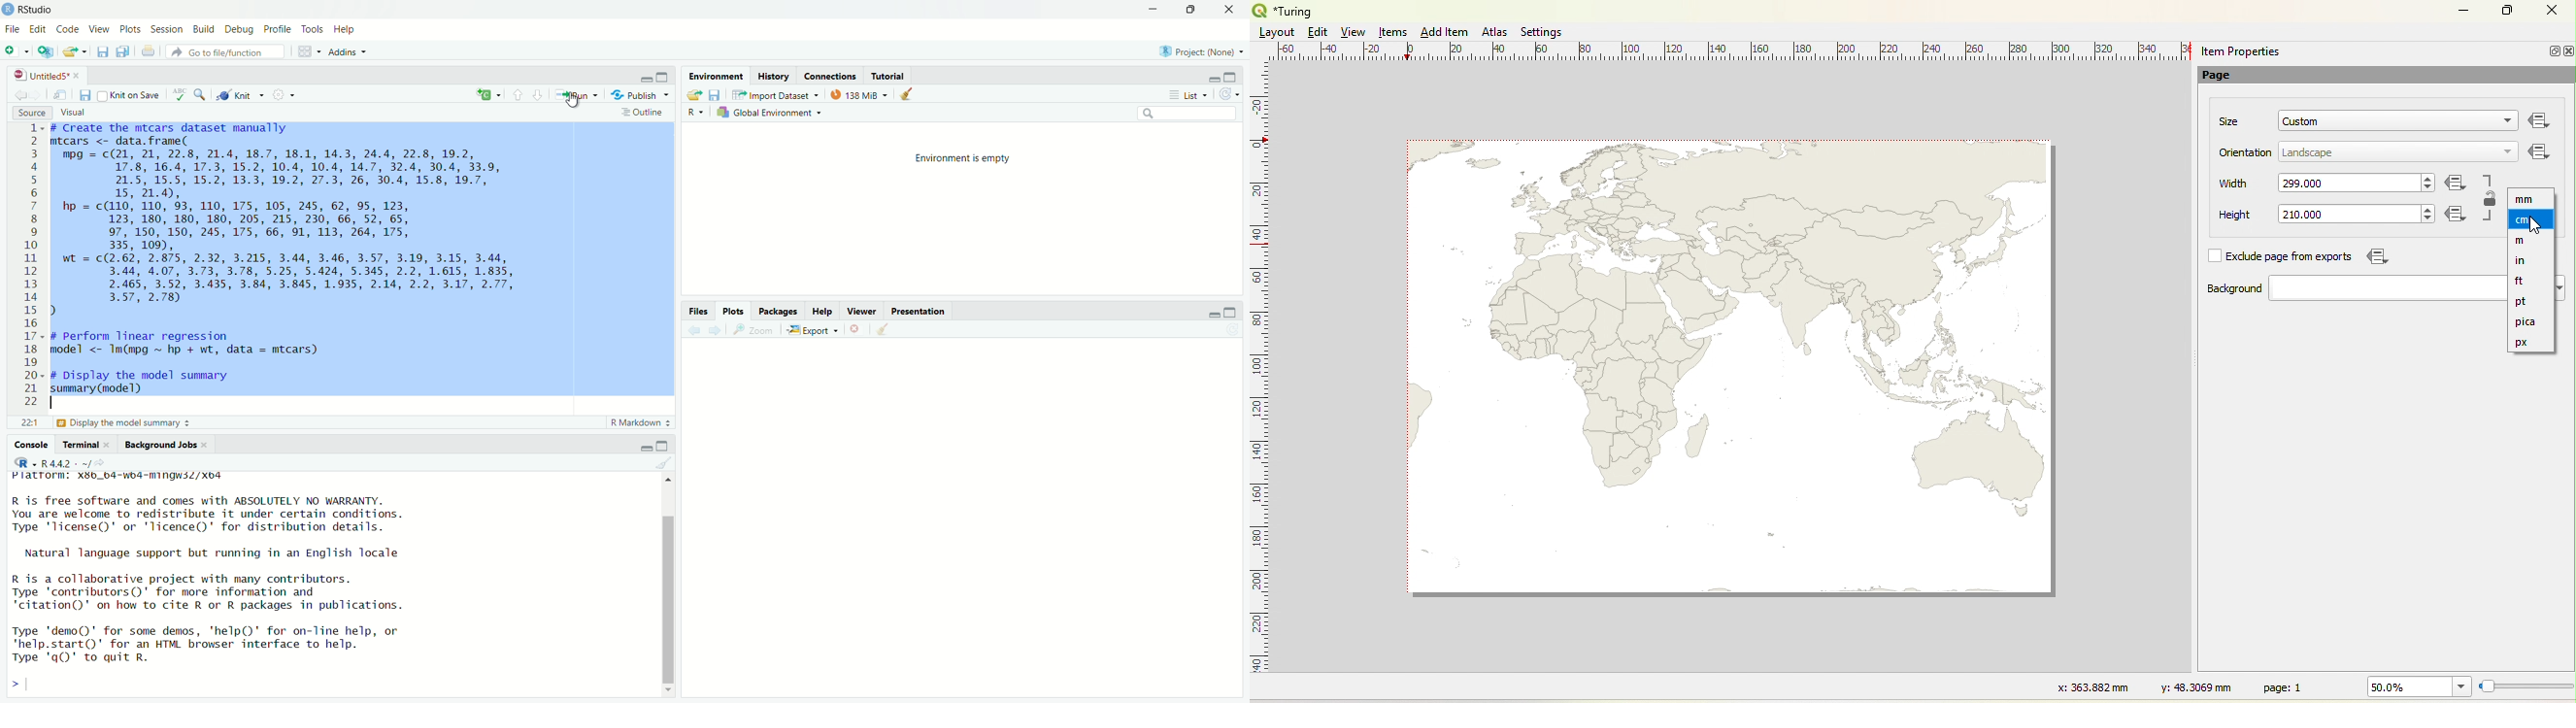 This screenshot has width=2576, height=728. What do you see at coordinates (918, 312) in the screenshot?
I see `Presentation` at bounding box center [918, 312].